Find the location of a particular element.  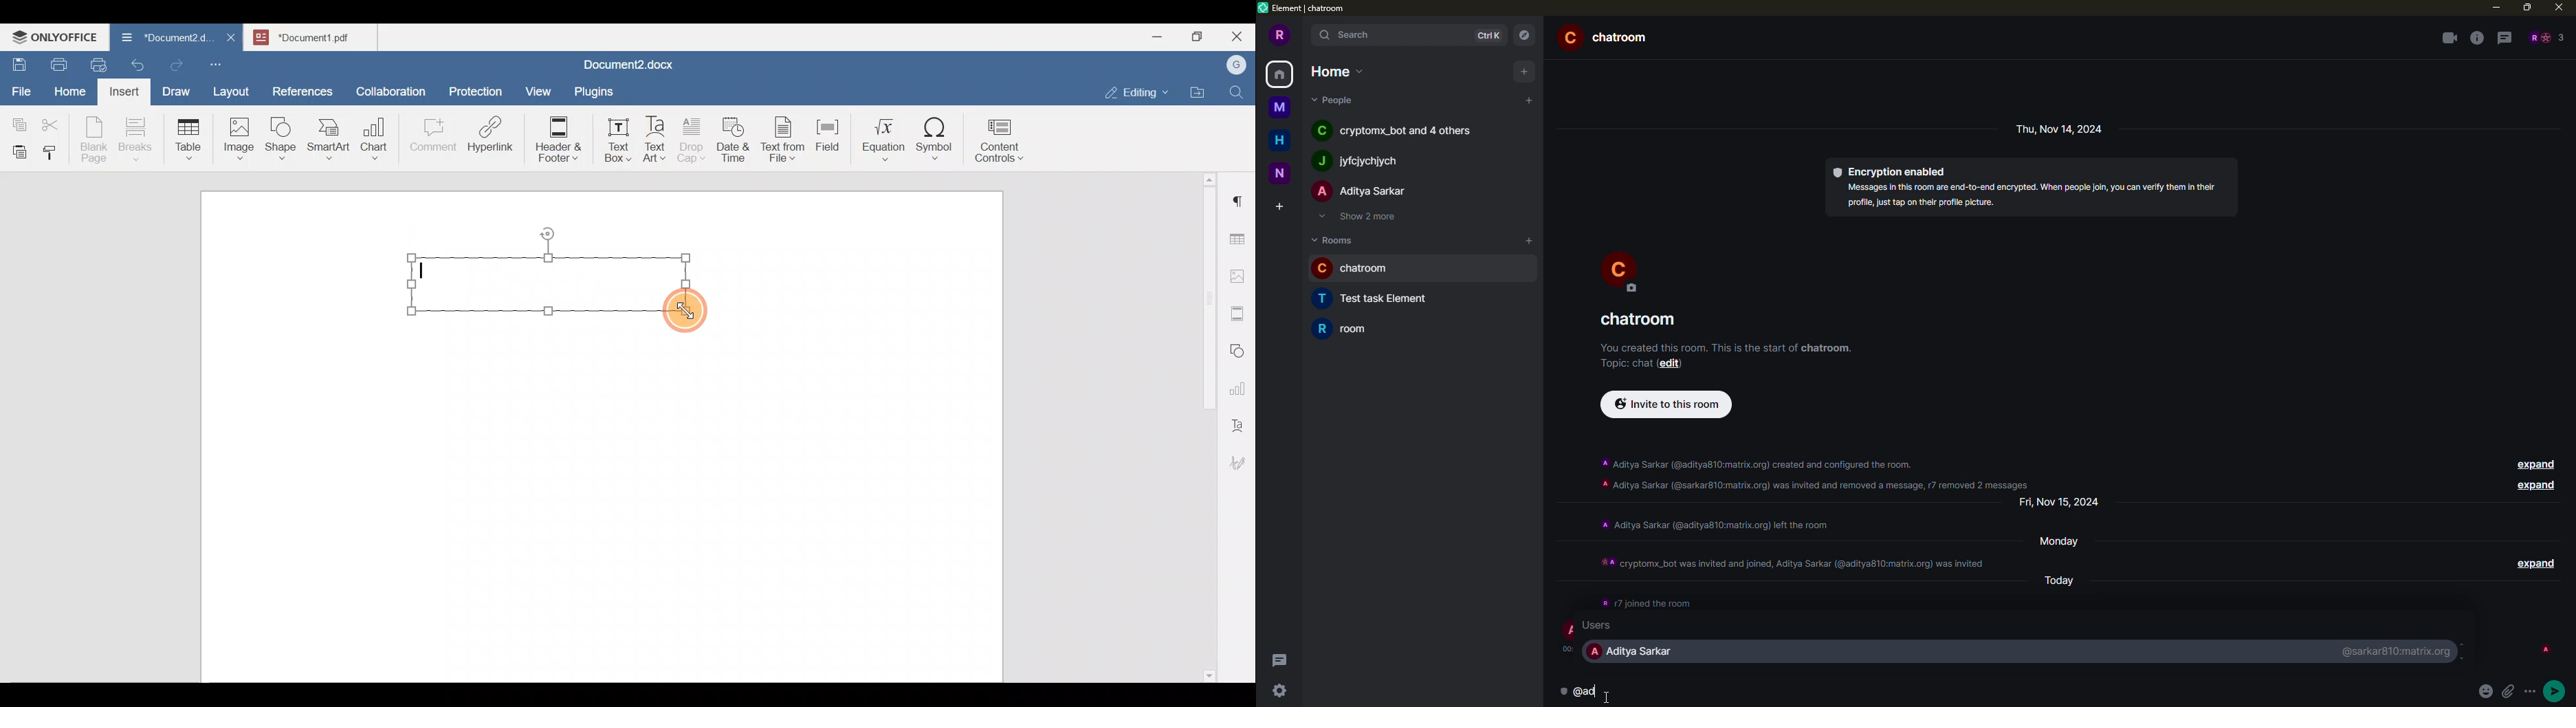

minimize is located at coordinates (2493, 7).